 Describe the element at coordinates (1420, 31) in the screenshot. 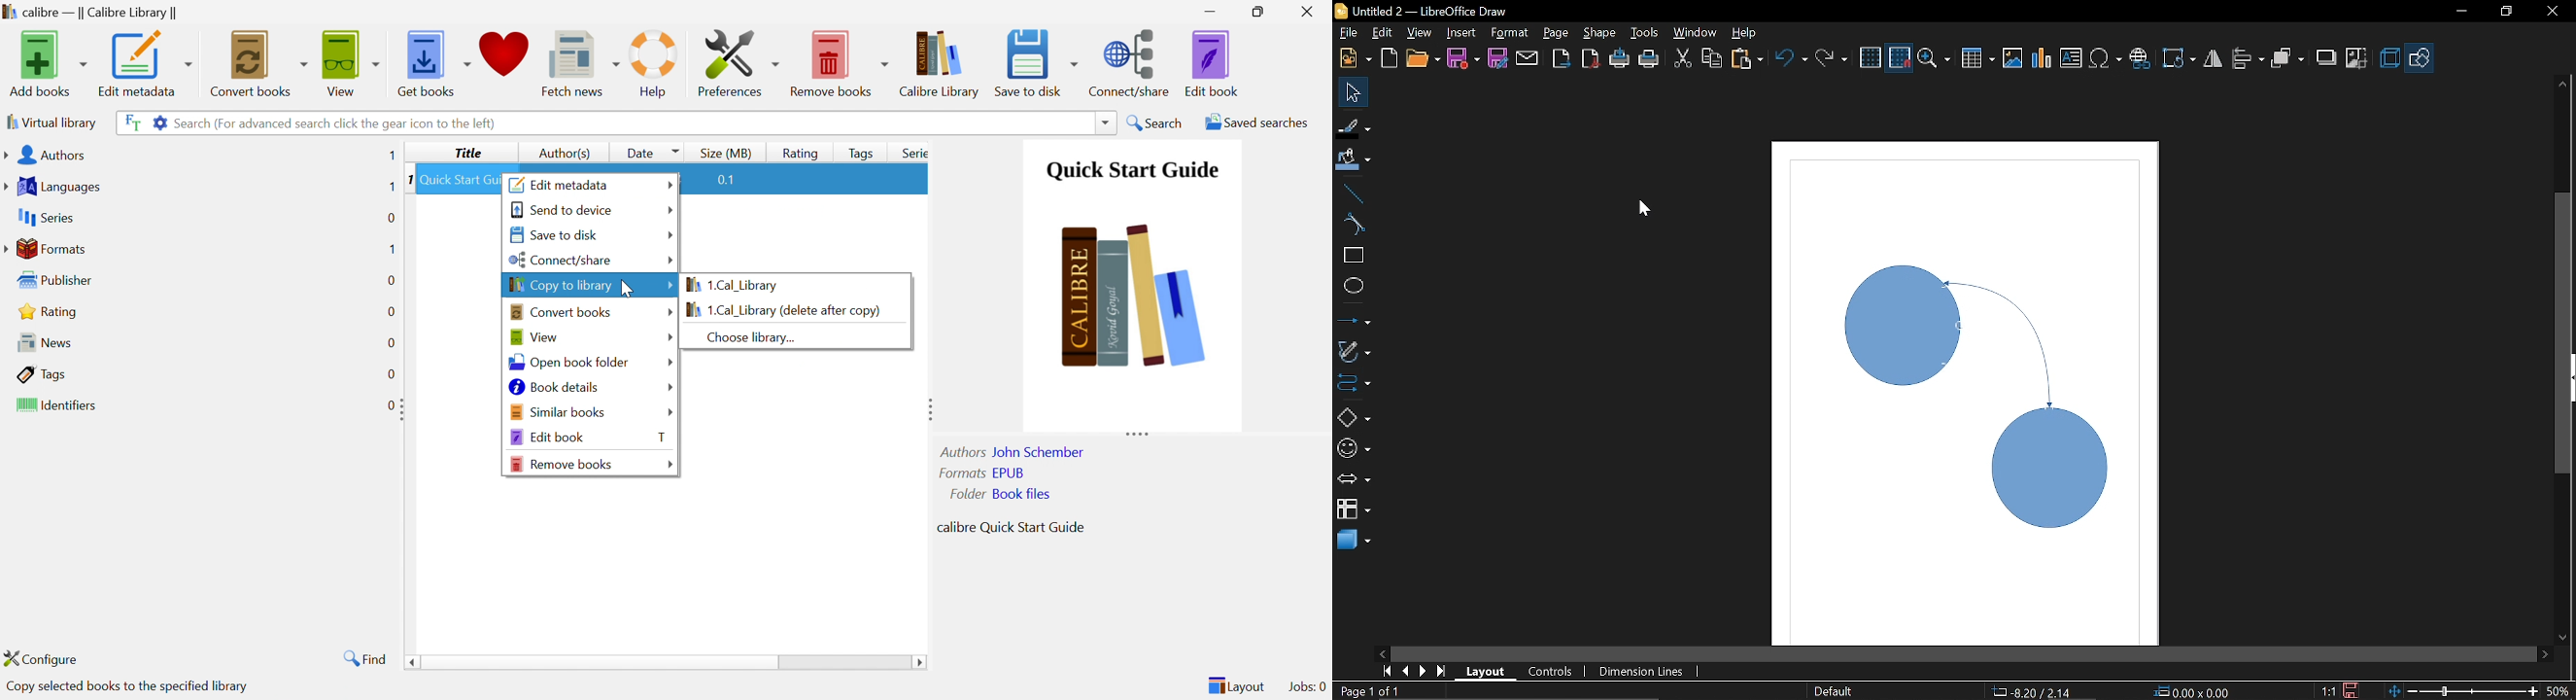

I see `View` at that location.